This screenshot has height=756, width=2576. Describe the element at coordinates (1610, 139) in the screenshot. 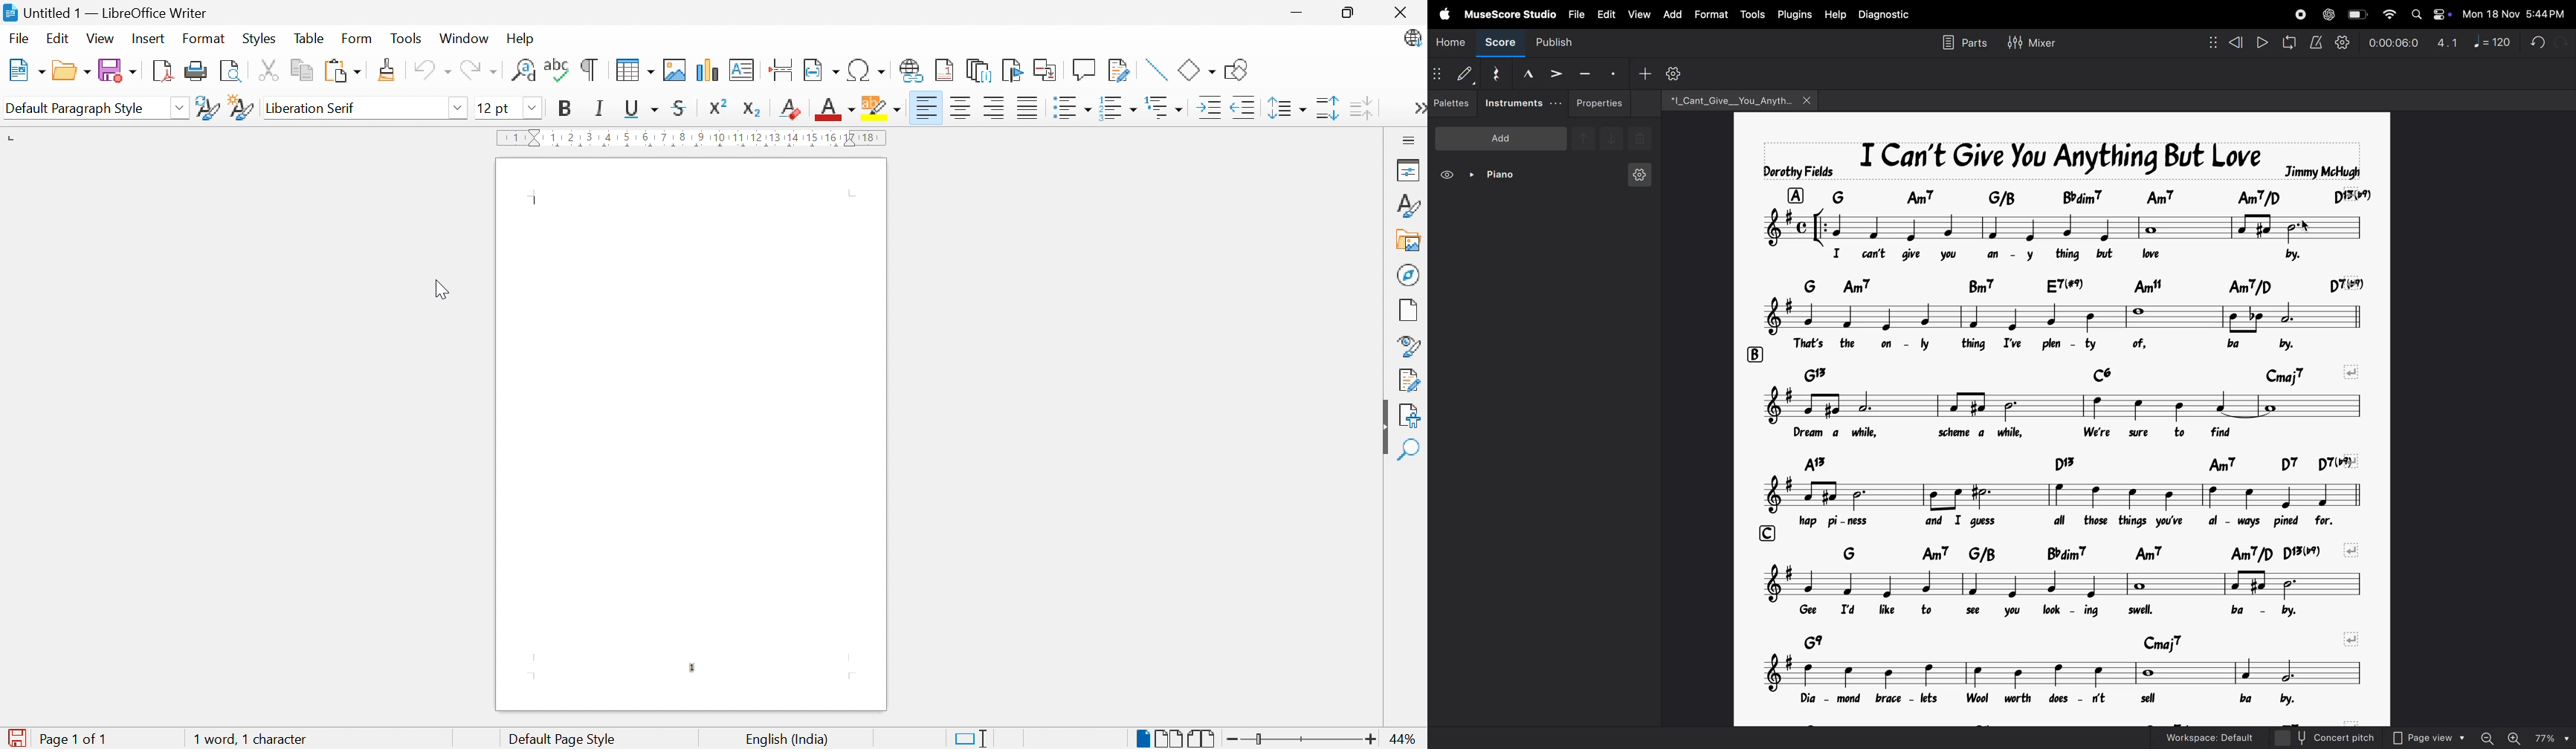

I see `downnote` at that location.